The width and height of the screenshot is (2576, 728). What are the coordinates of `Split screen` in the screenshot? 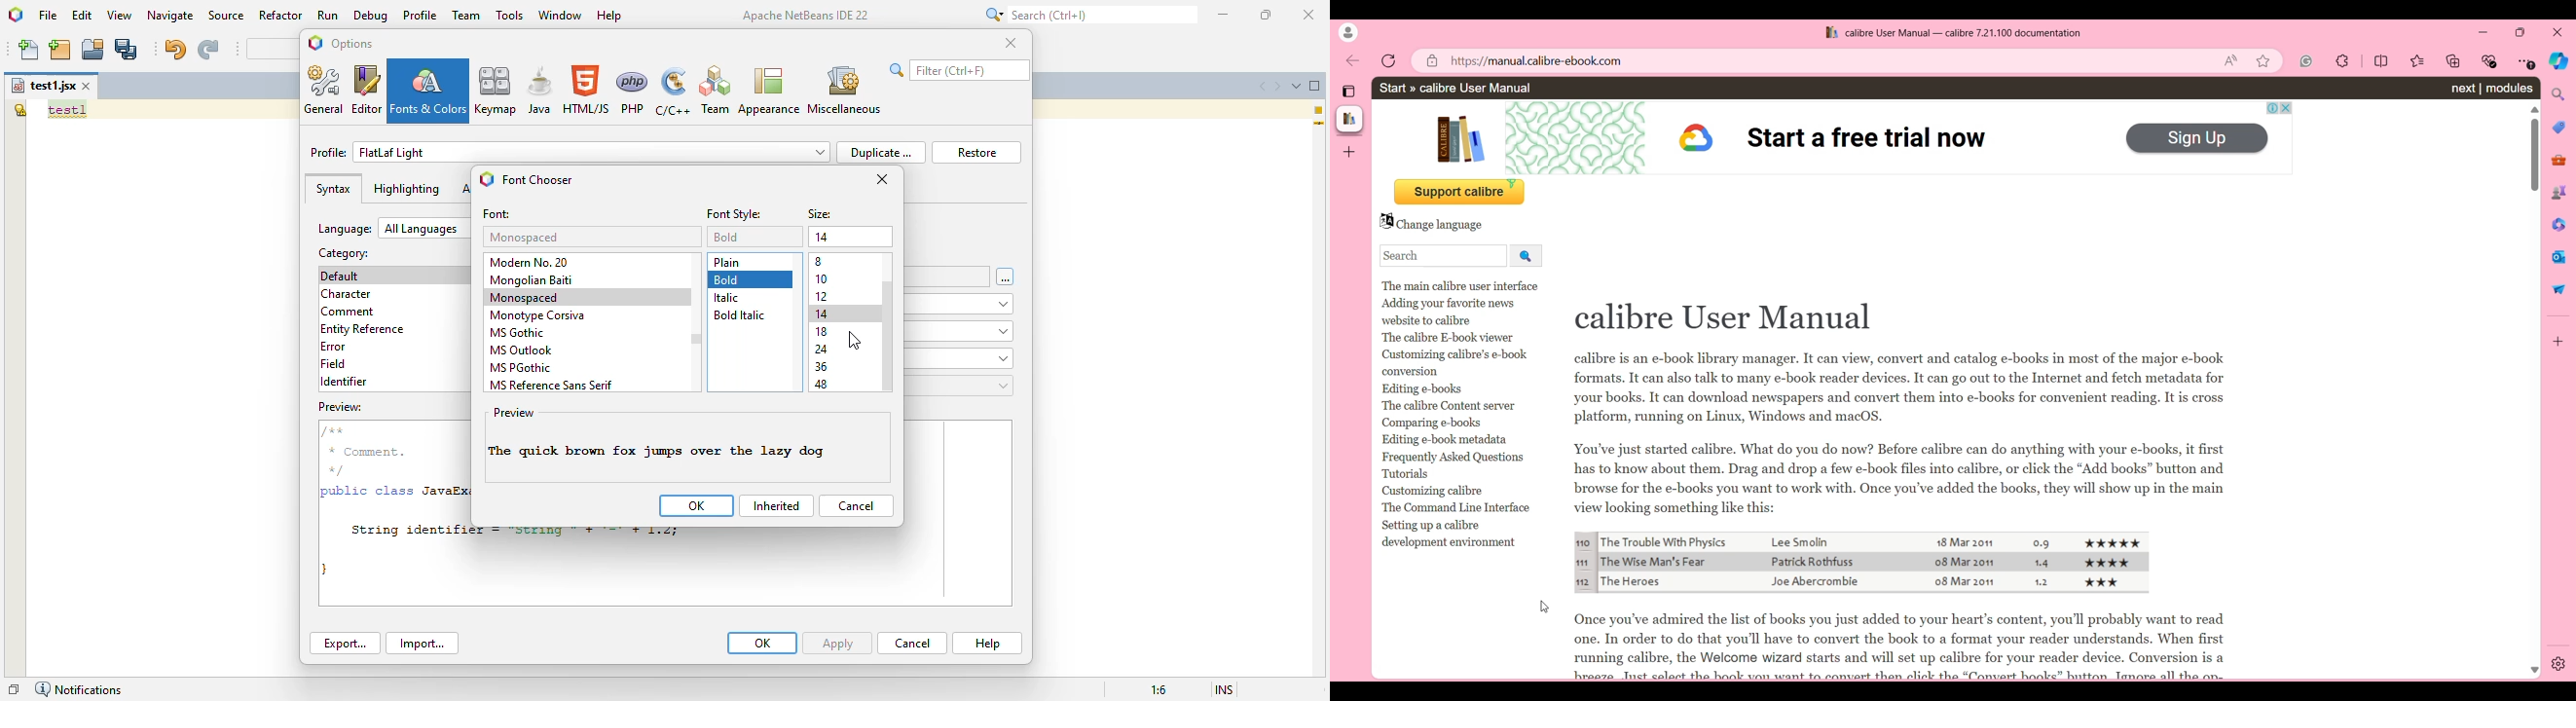 It's located at (2381, 61).